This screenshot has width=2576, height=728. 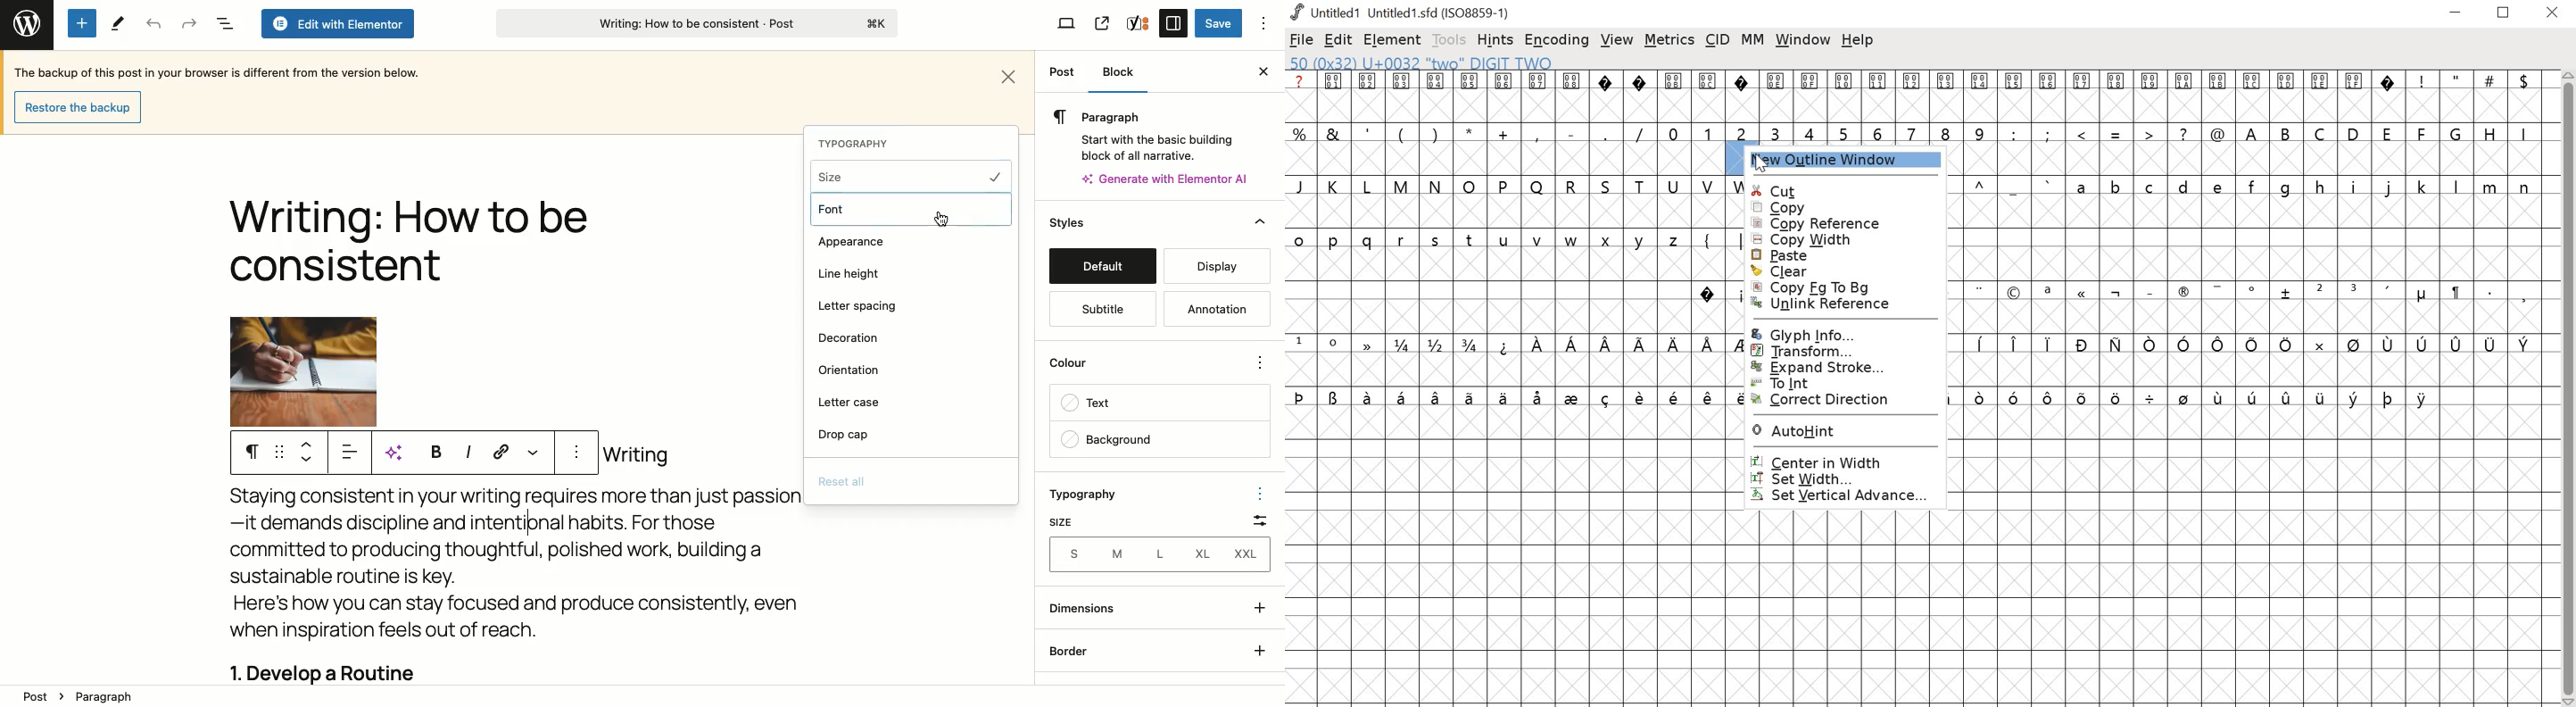 I want to click on Generate with Elementor AI, so click(x=1166, y=179).